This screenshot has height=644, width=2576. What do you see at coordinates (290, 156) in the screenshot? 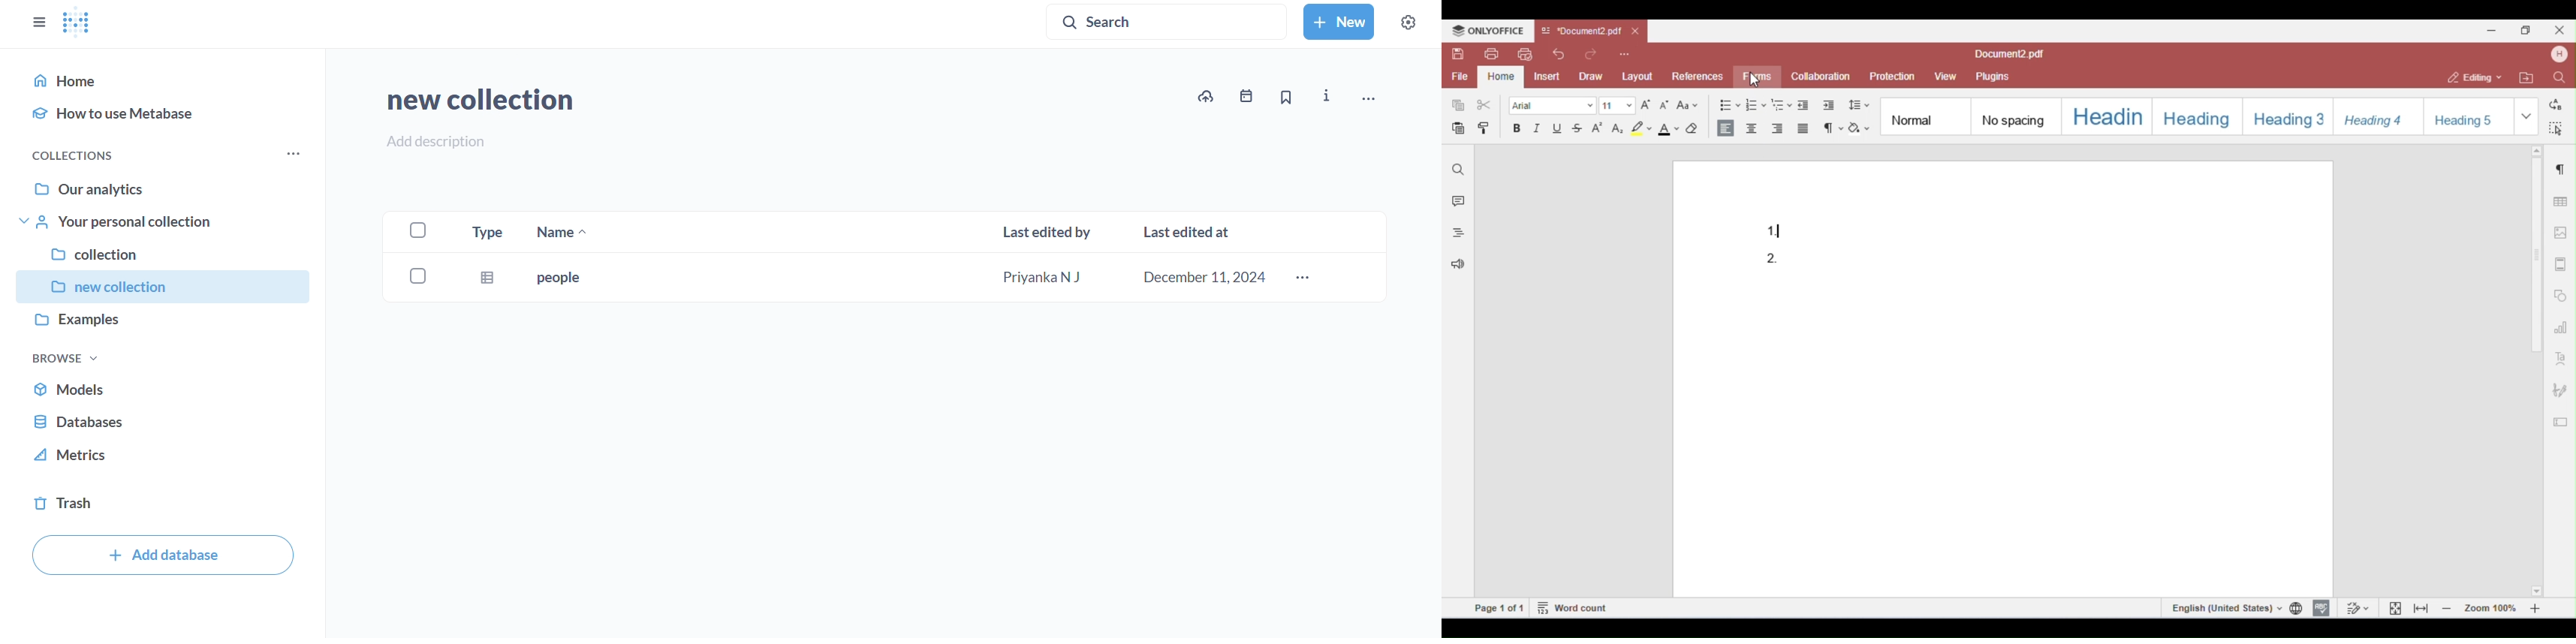
I see `more` at bounding box center [290, 156].